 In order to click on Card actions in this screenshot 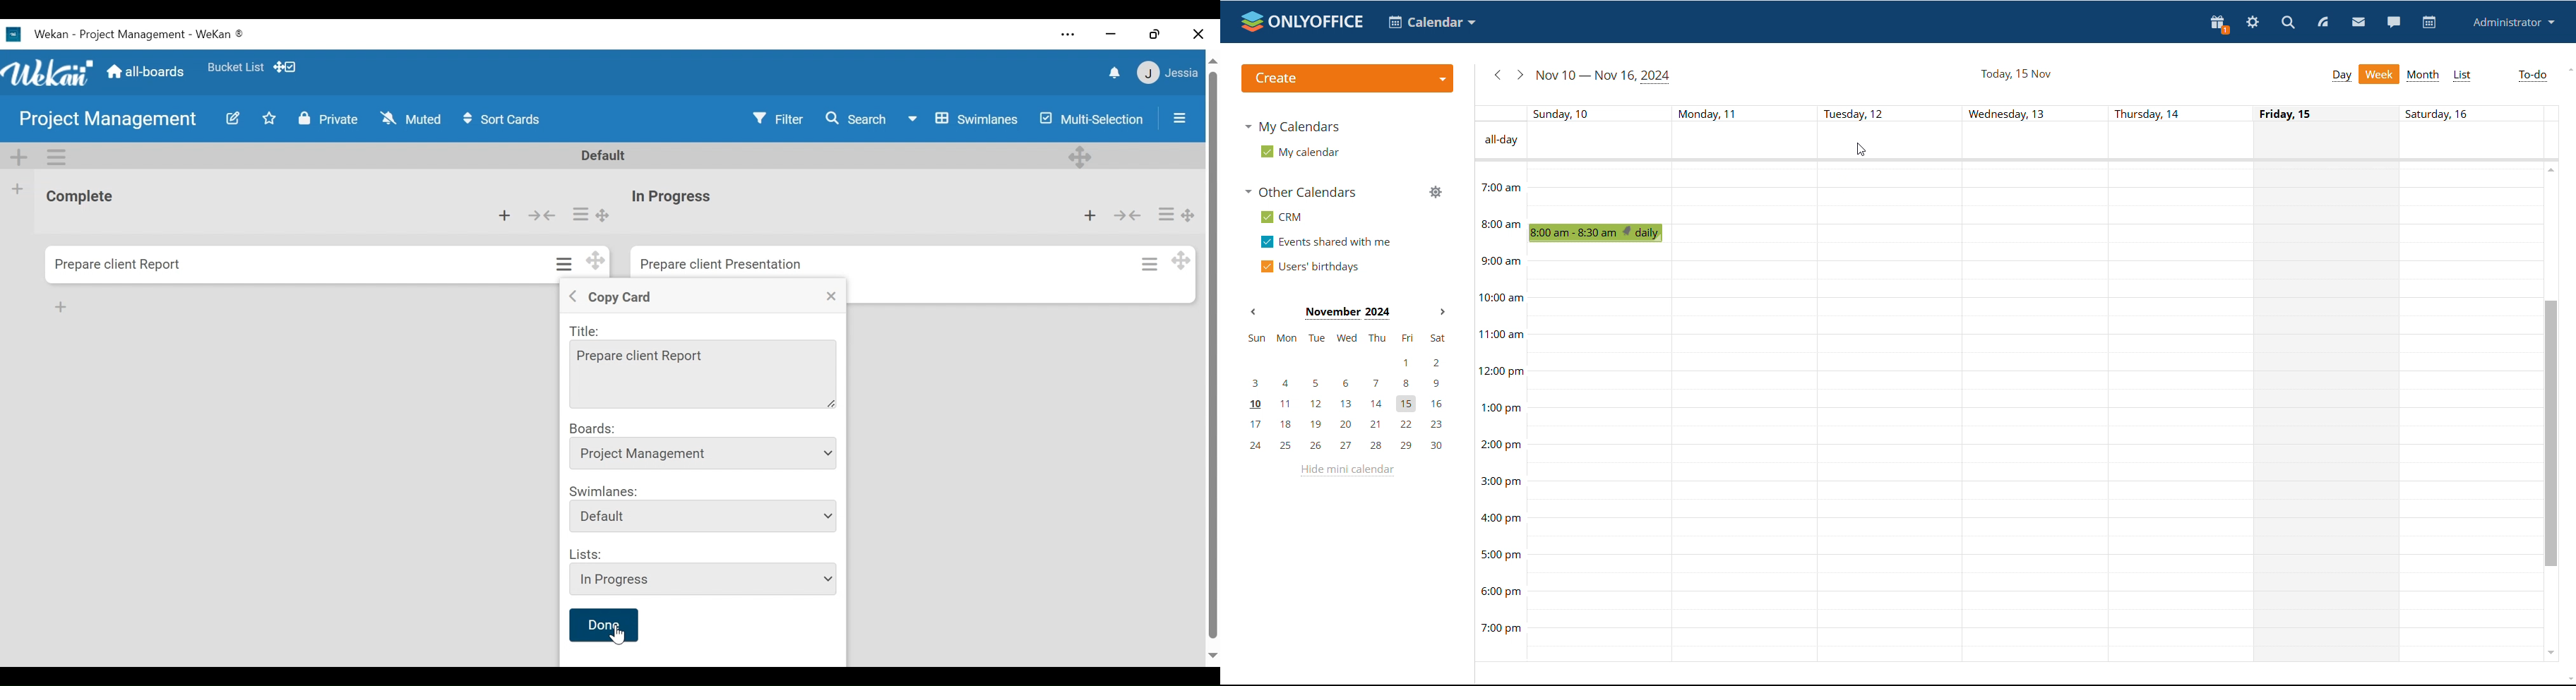, I will do `click(1149, 261)`.